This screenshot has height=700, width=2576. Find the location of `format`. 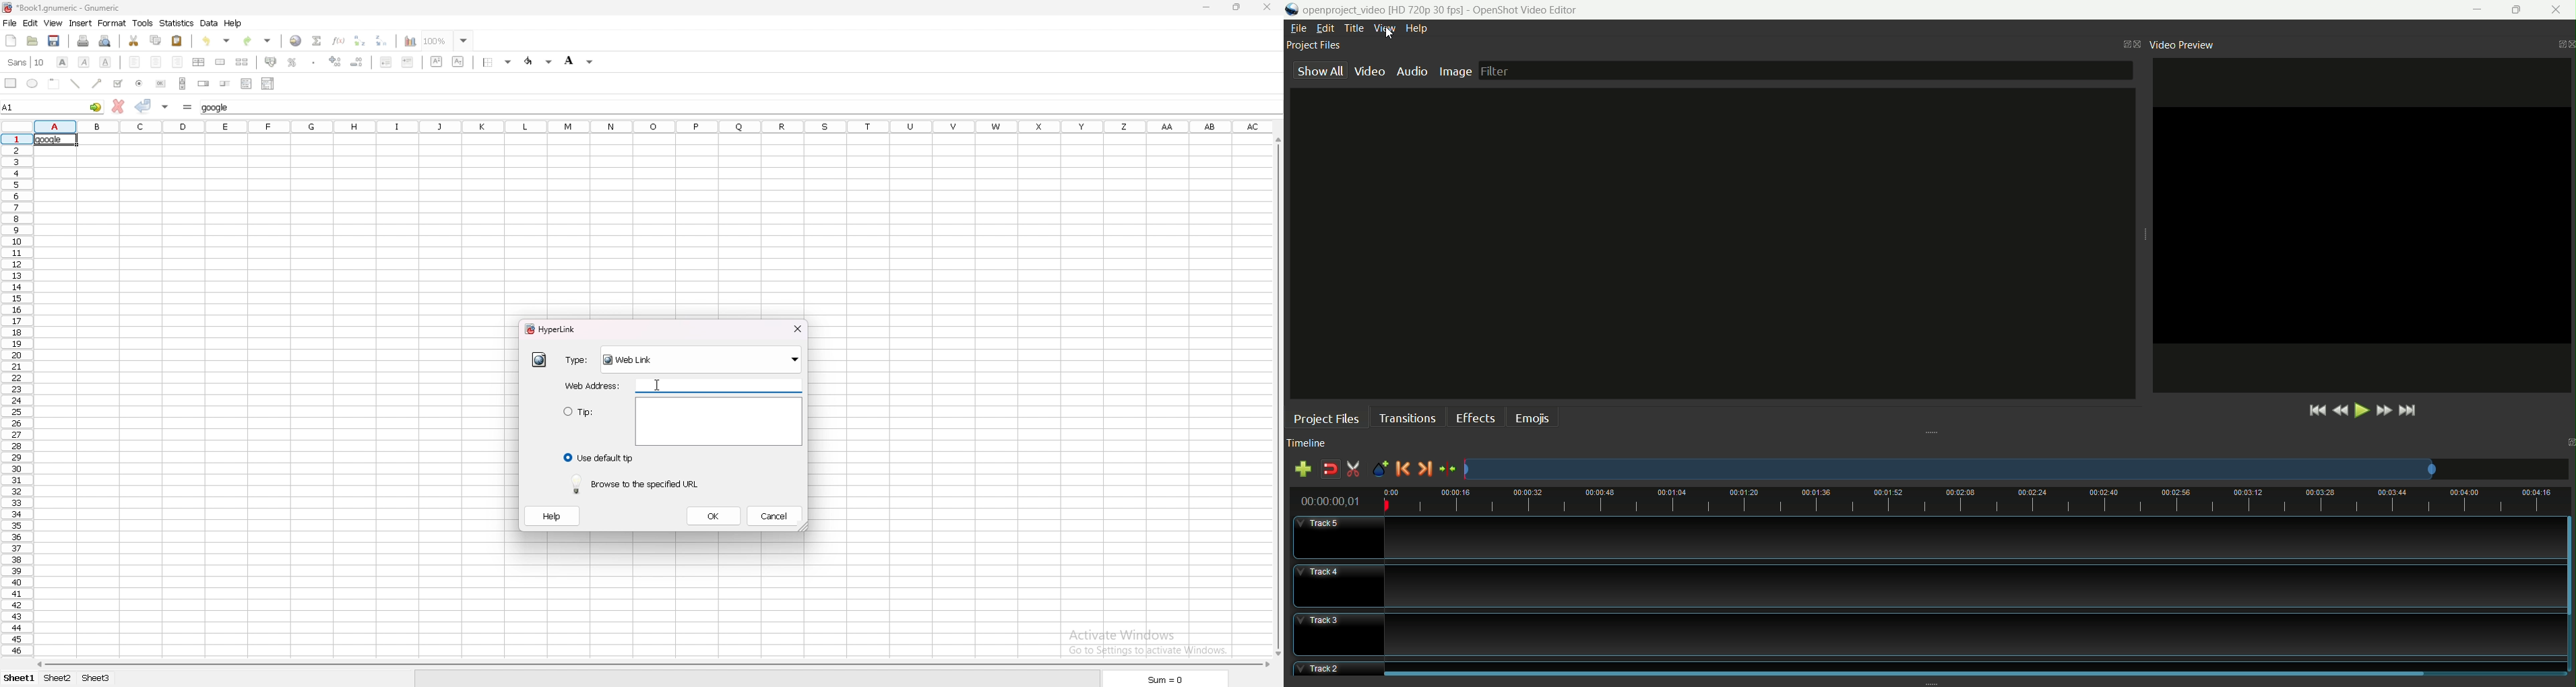

format is located at coordinates (112, 23).